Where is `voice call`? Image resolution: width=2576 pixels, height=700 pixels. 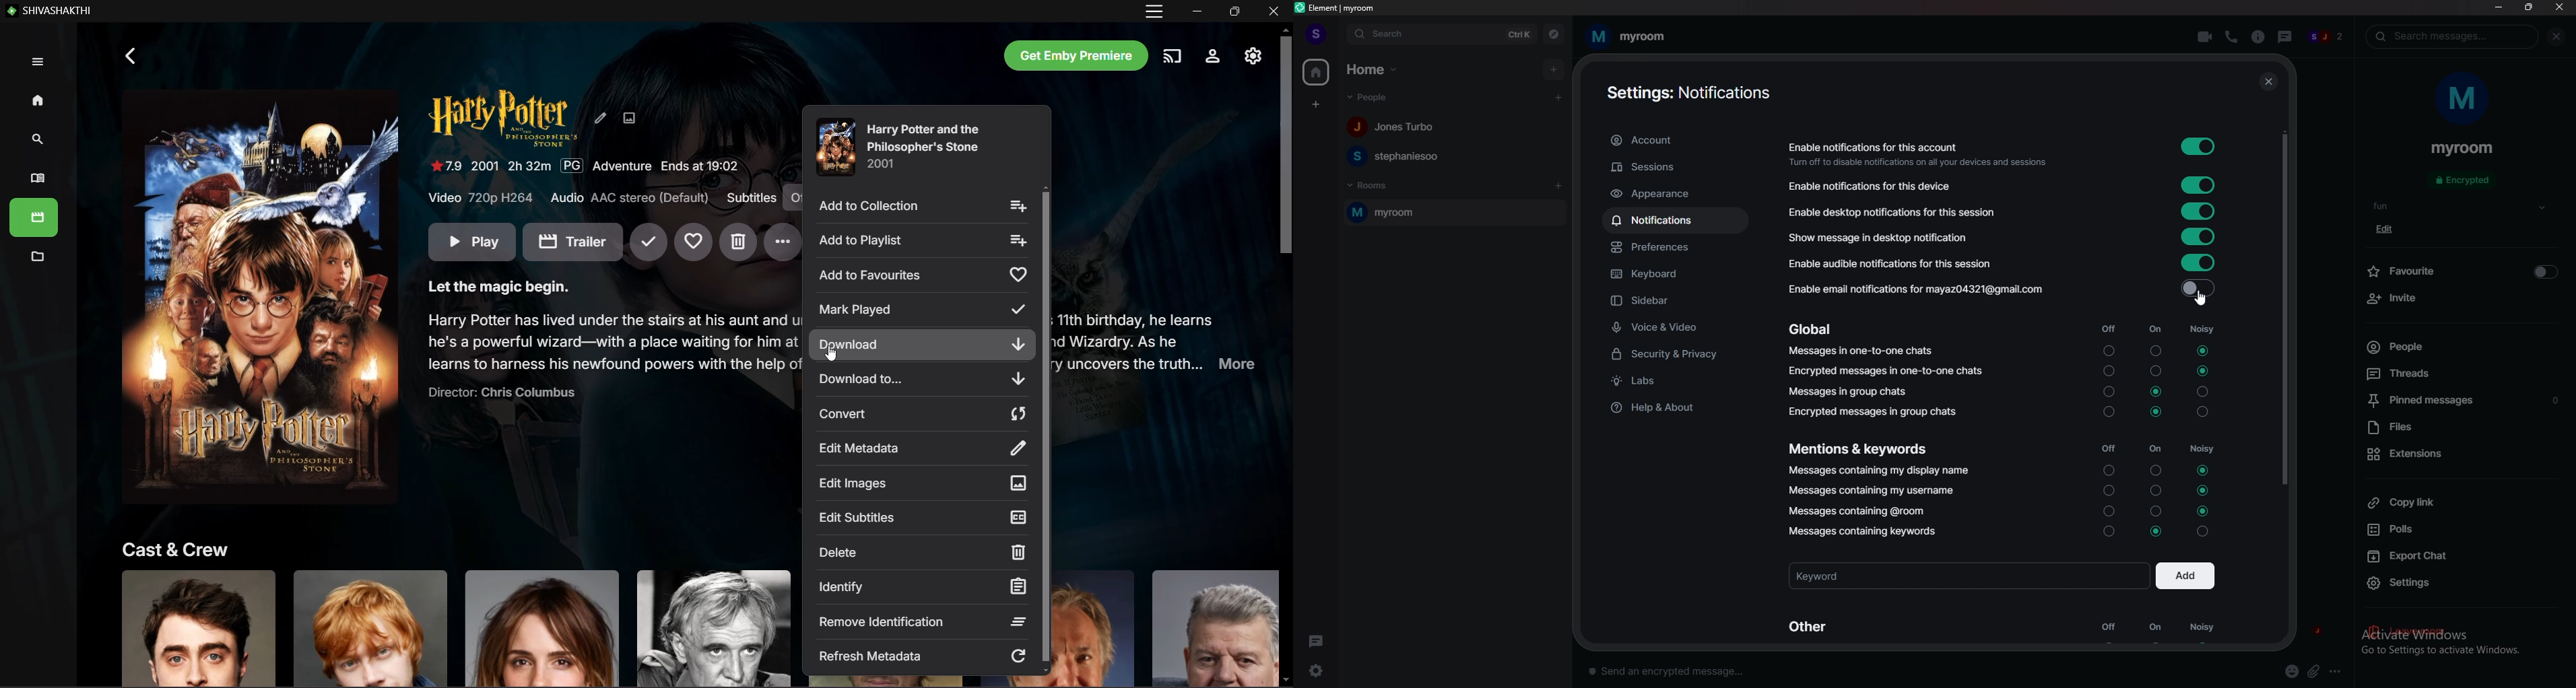 voice call is located at coordinates (2231, 37).